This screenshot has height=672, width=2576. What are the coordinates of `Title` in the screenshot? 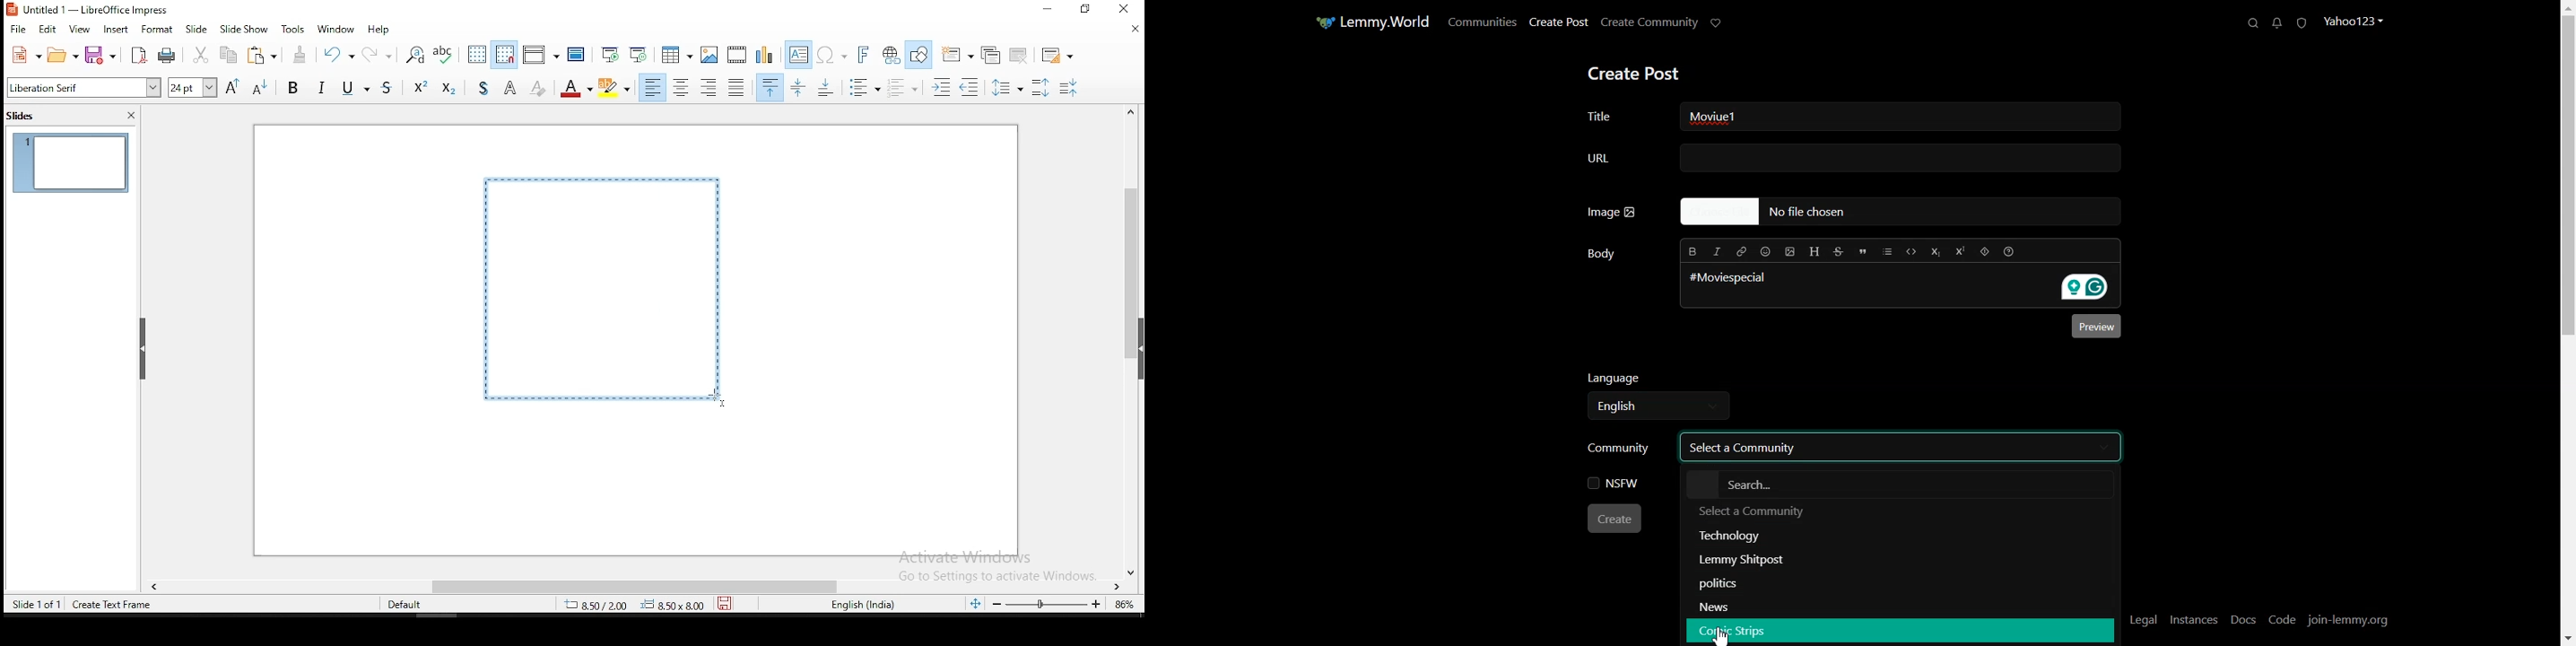 It's located at (1625, 115).